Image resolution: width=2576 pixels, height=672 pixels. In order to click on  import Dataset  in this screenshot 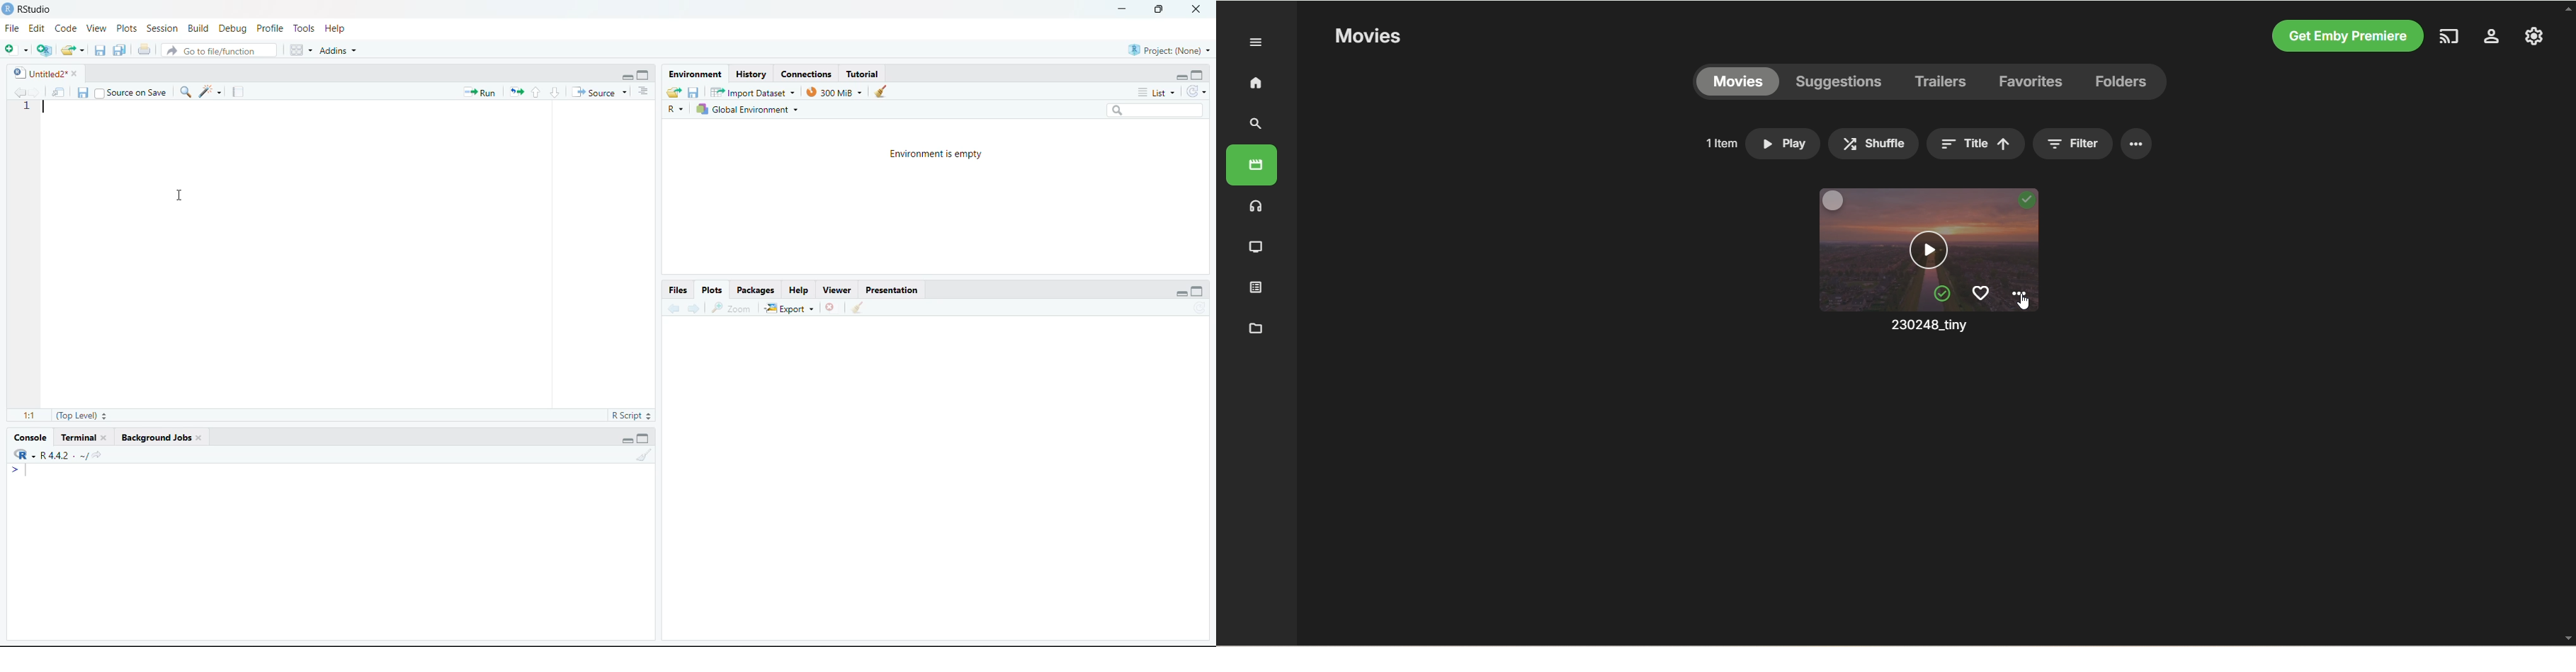, I will do `click(754, 91)`.